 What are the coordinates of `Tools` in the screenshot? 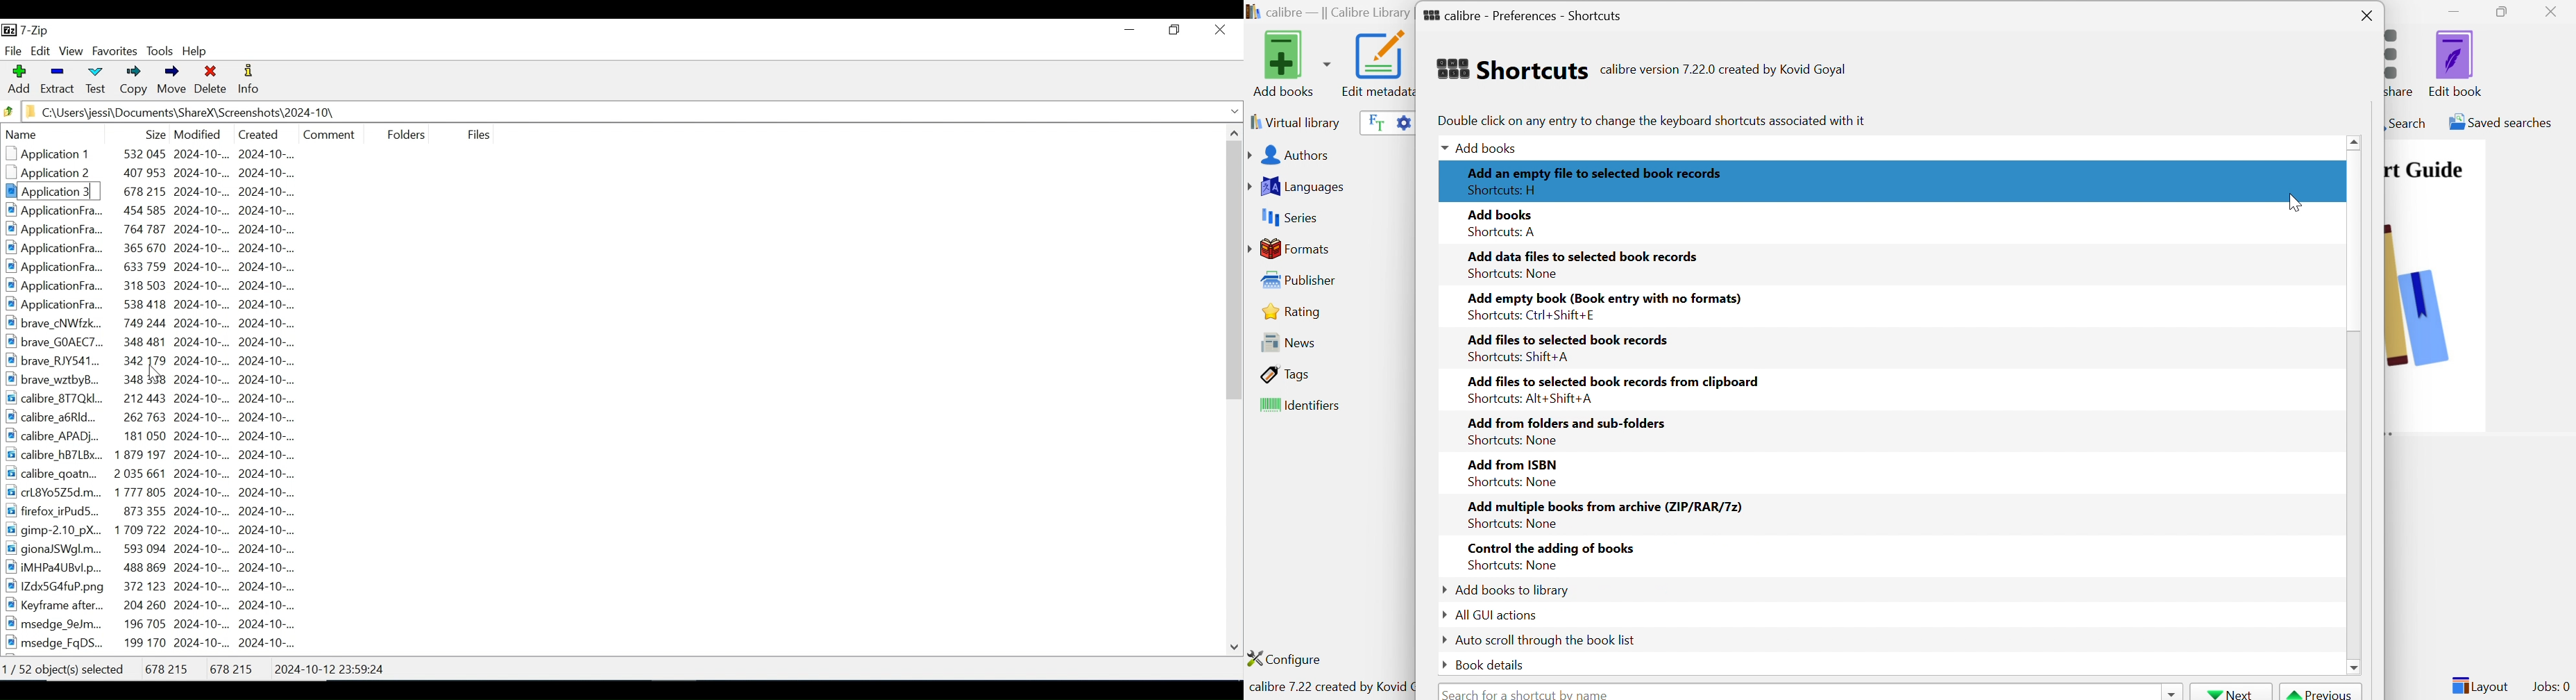 It's located at (161, 51).